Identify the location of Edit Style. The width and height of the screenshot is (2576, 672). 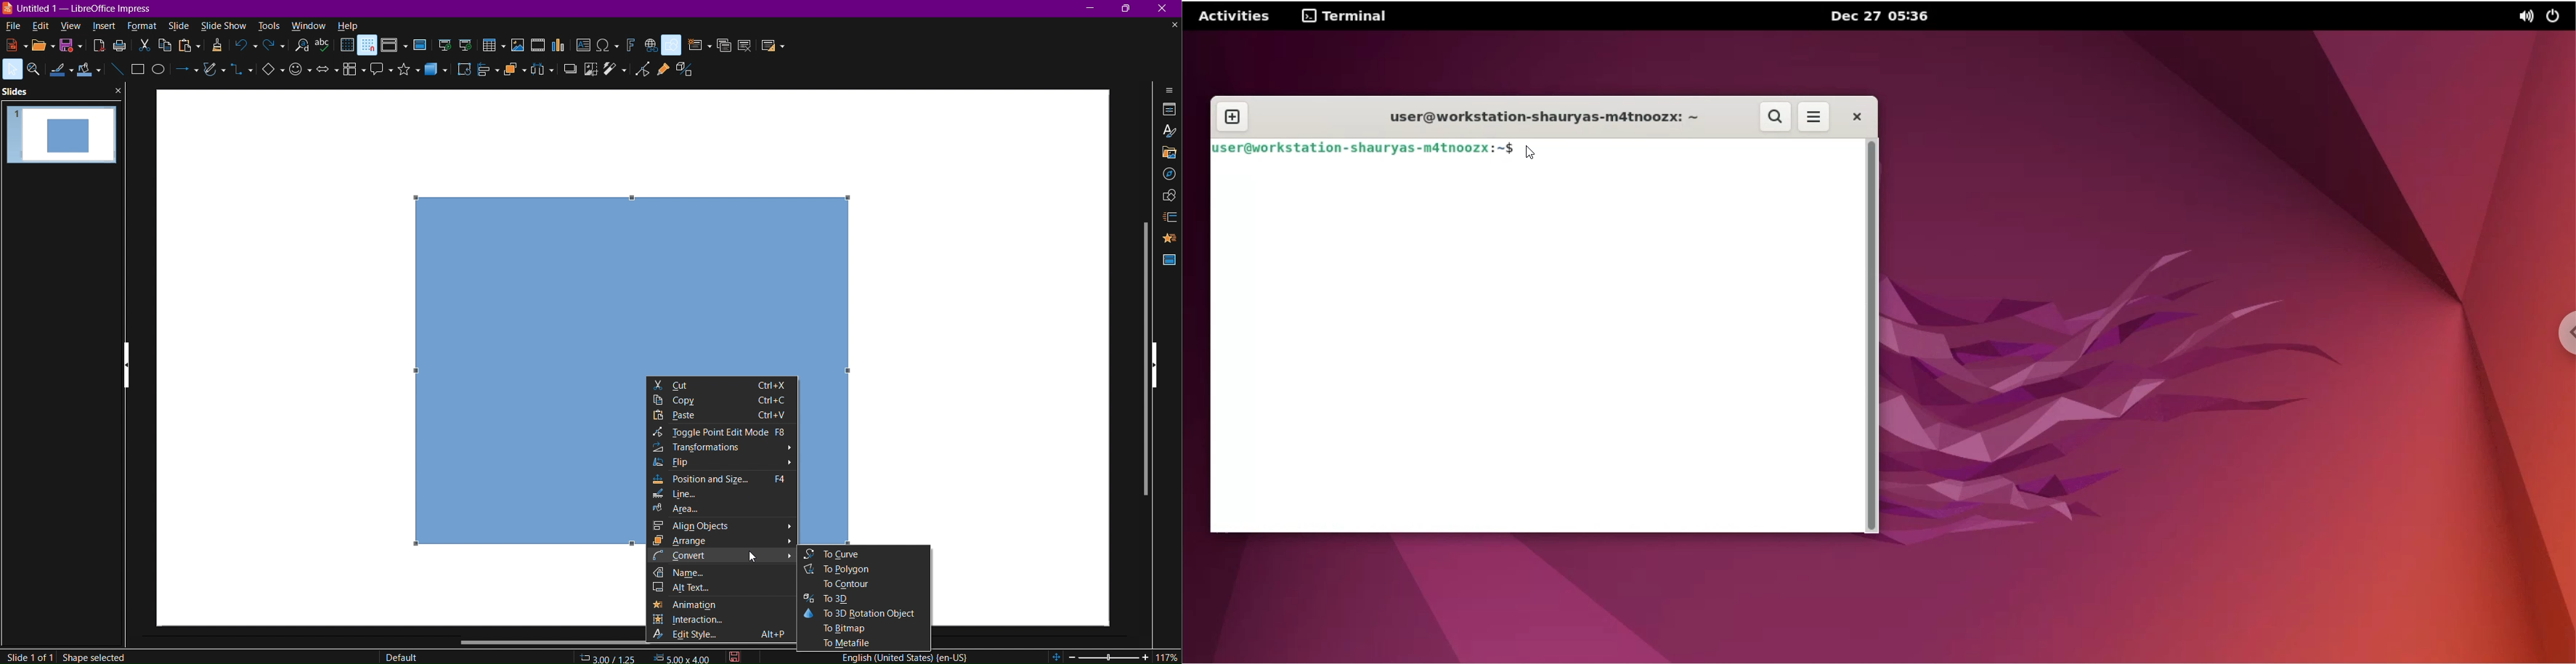
(724, 639).